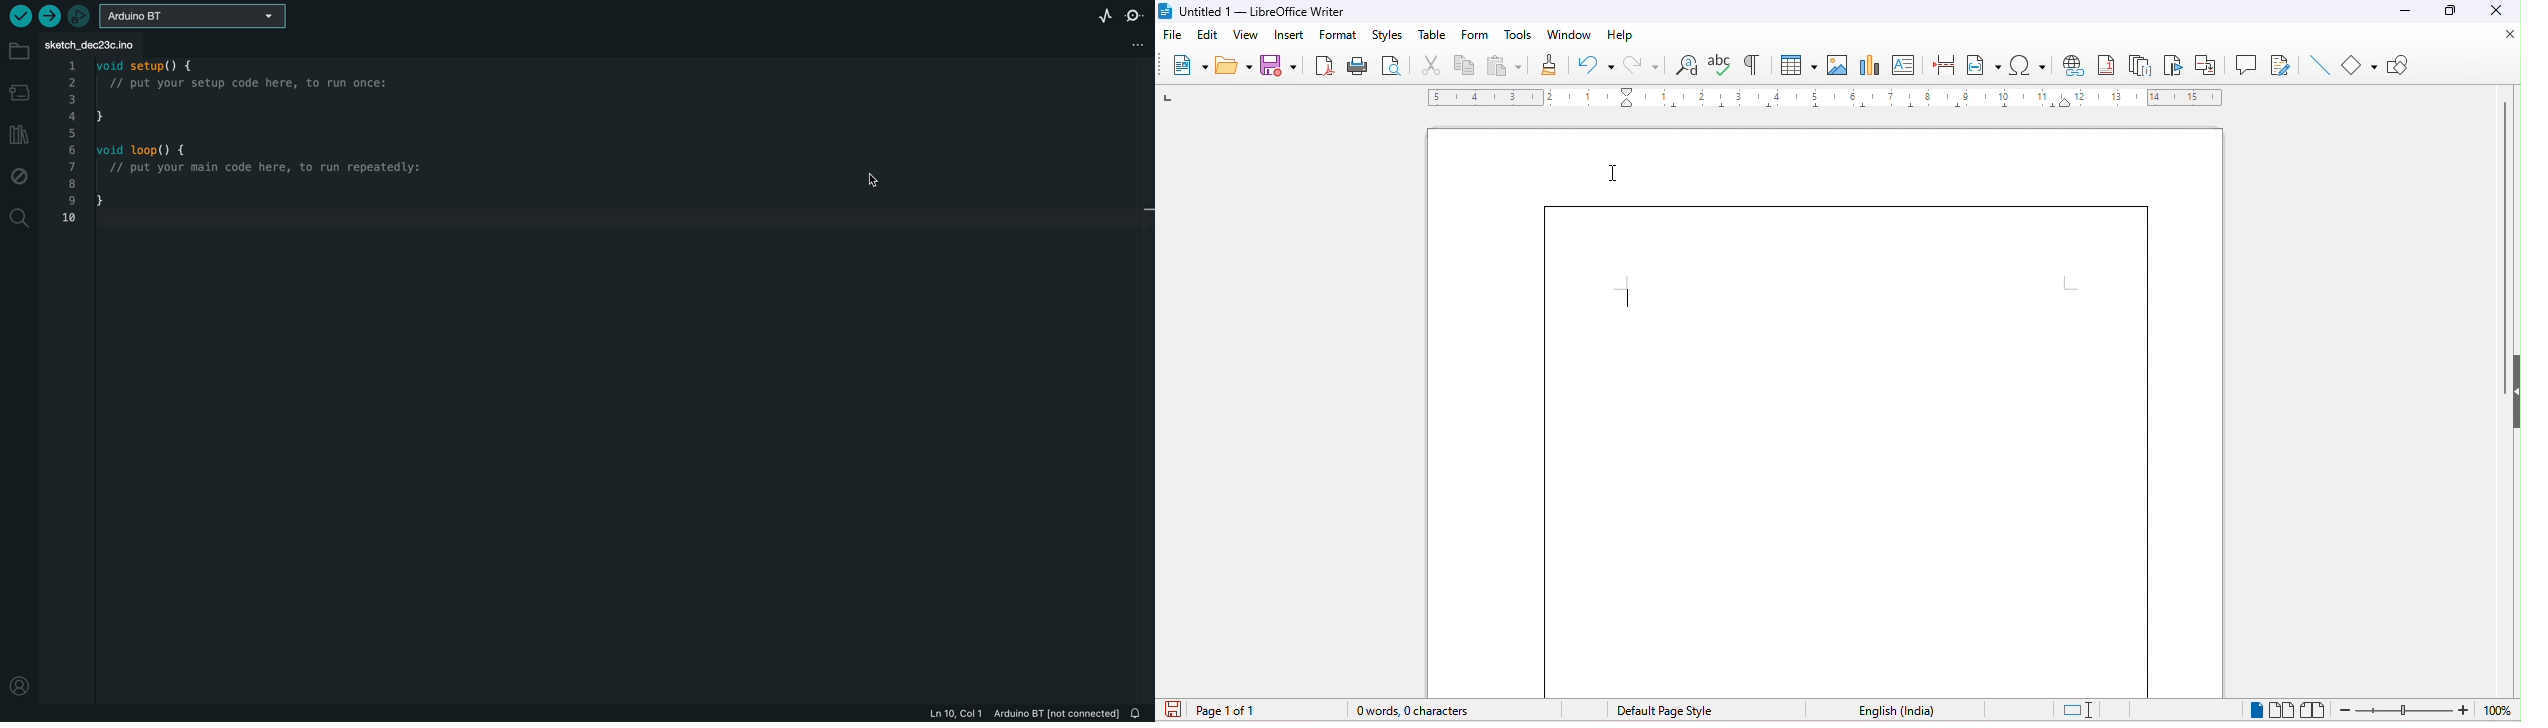 This screenshot has height=728, width=2548. I want to click on insert table, so click(1797, 65).